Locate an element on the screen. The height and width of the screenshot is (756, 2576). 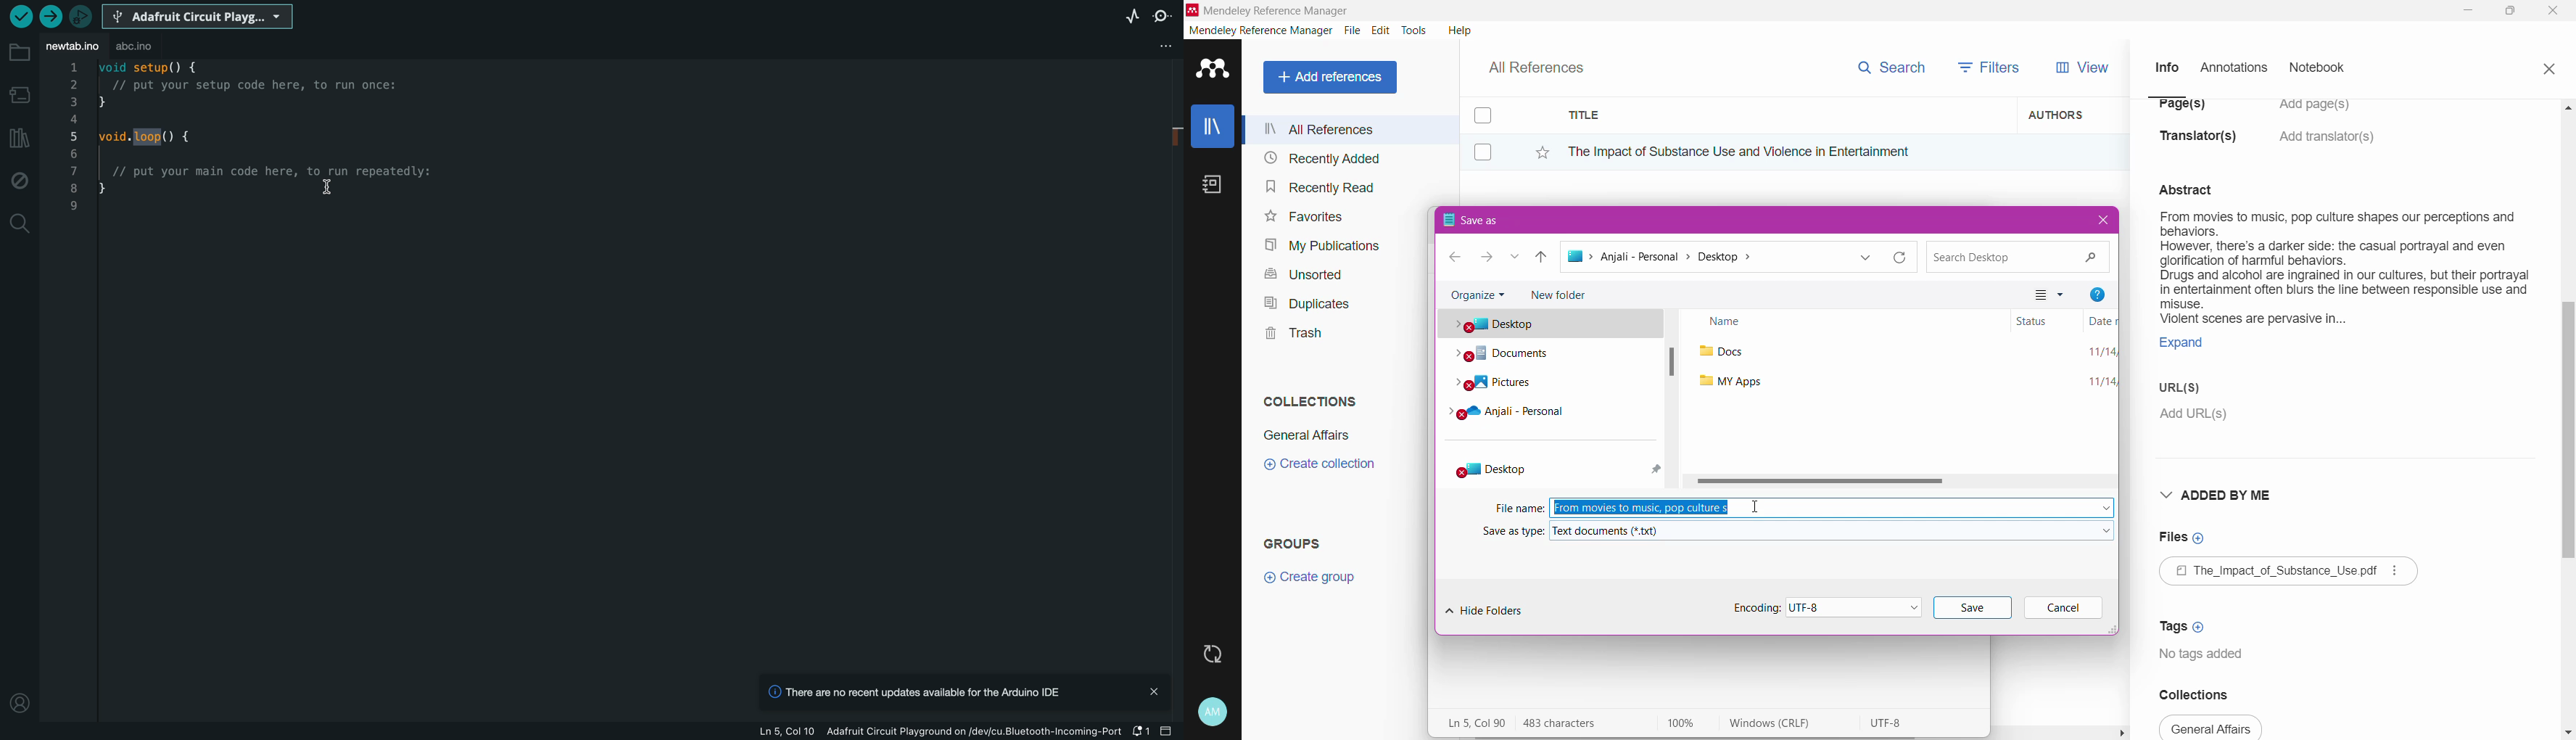
Cloud folder is located at coordinates (1519, 418).